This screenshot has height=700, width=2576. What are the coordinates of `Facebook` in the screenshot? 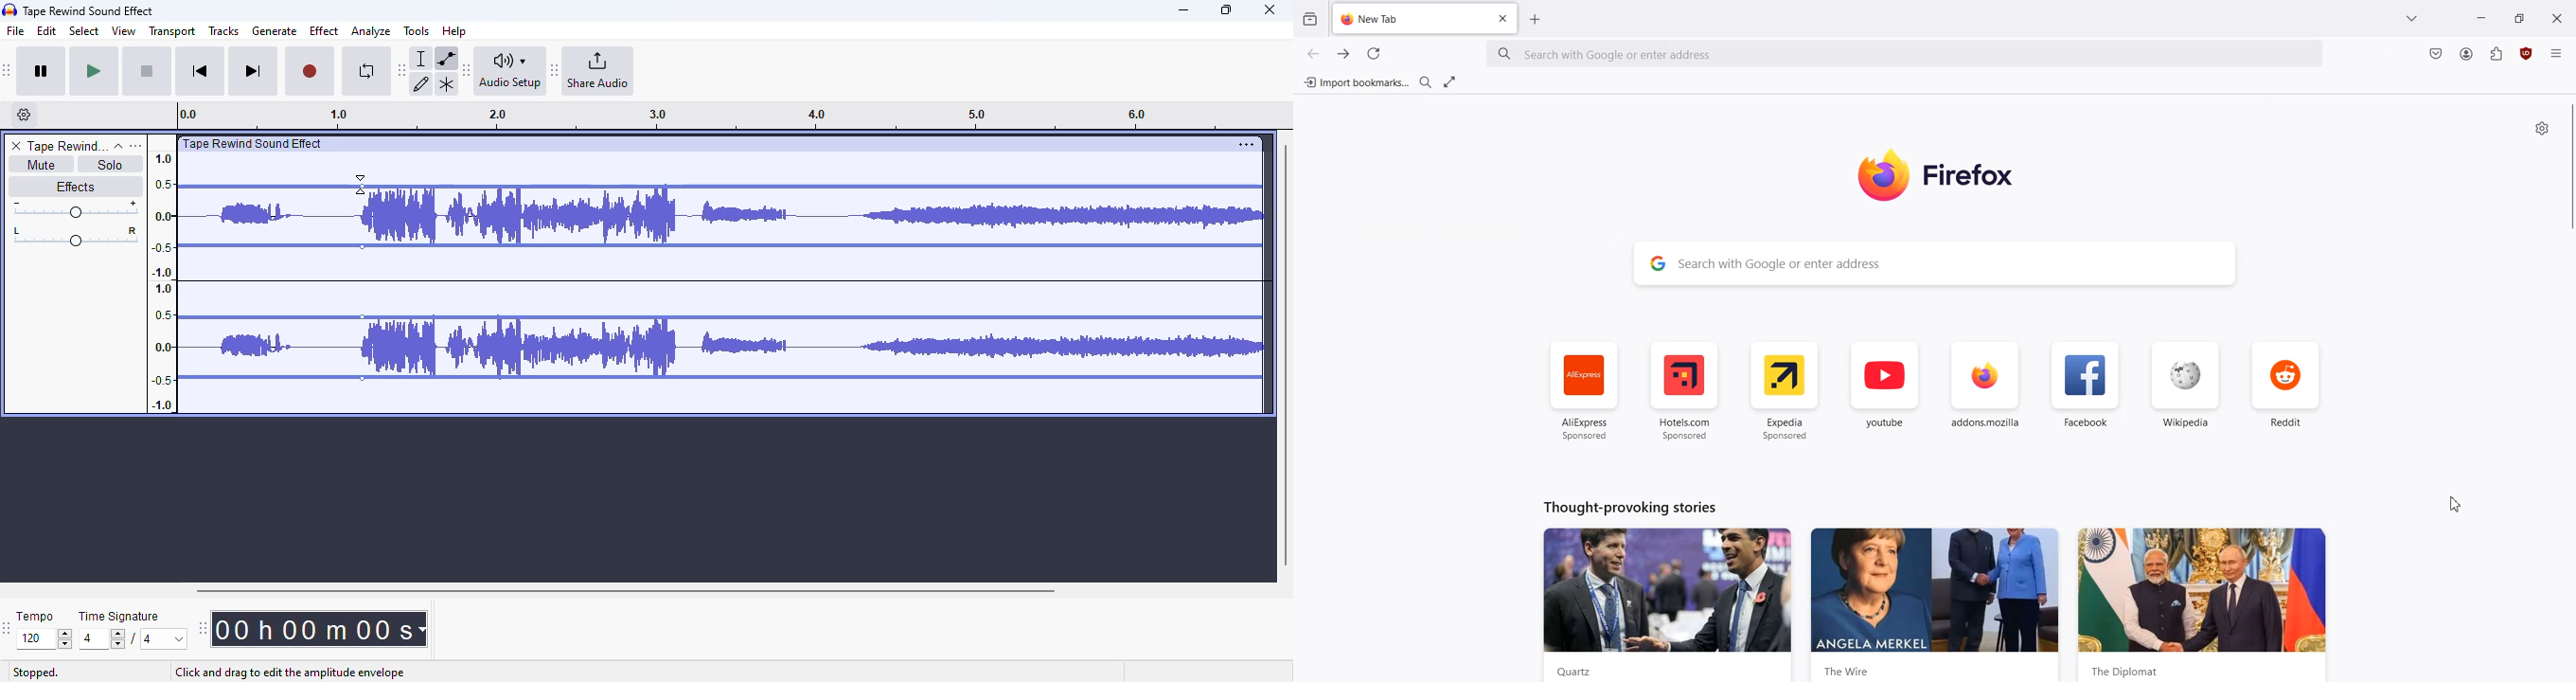 It's located at (2086, 392).